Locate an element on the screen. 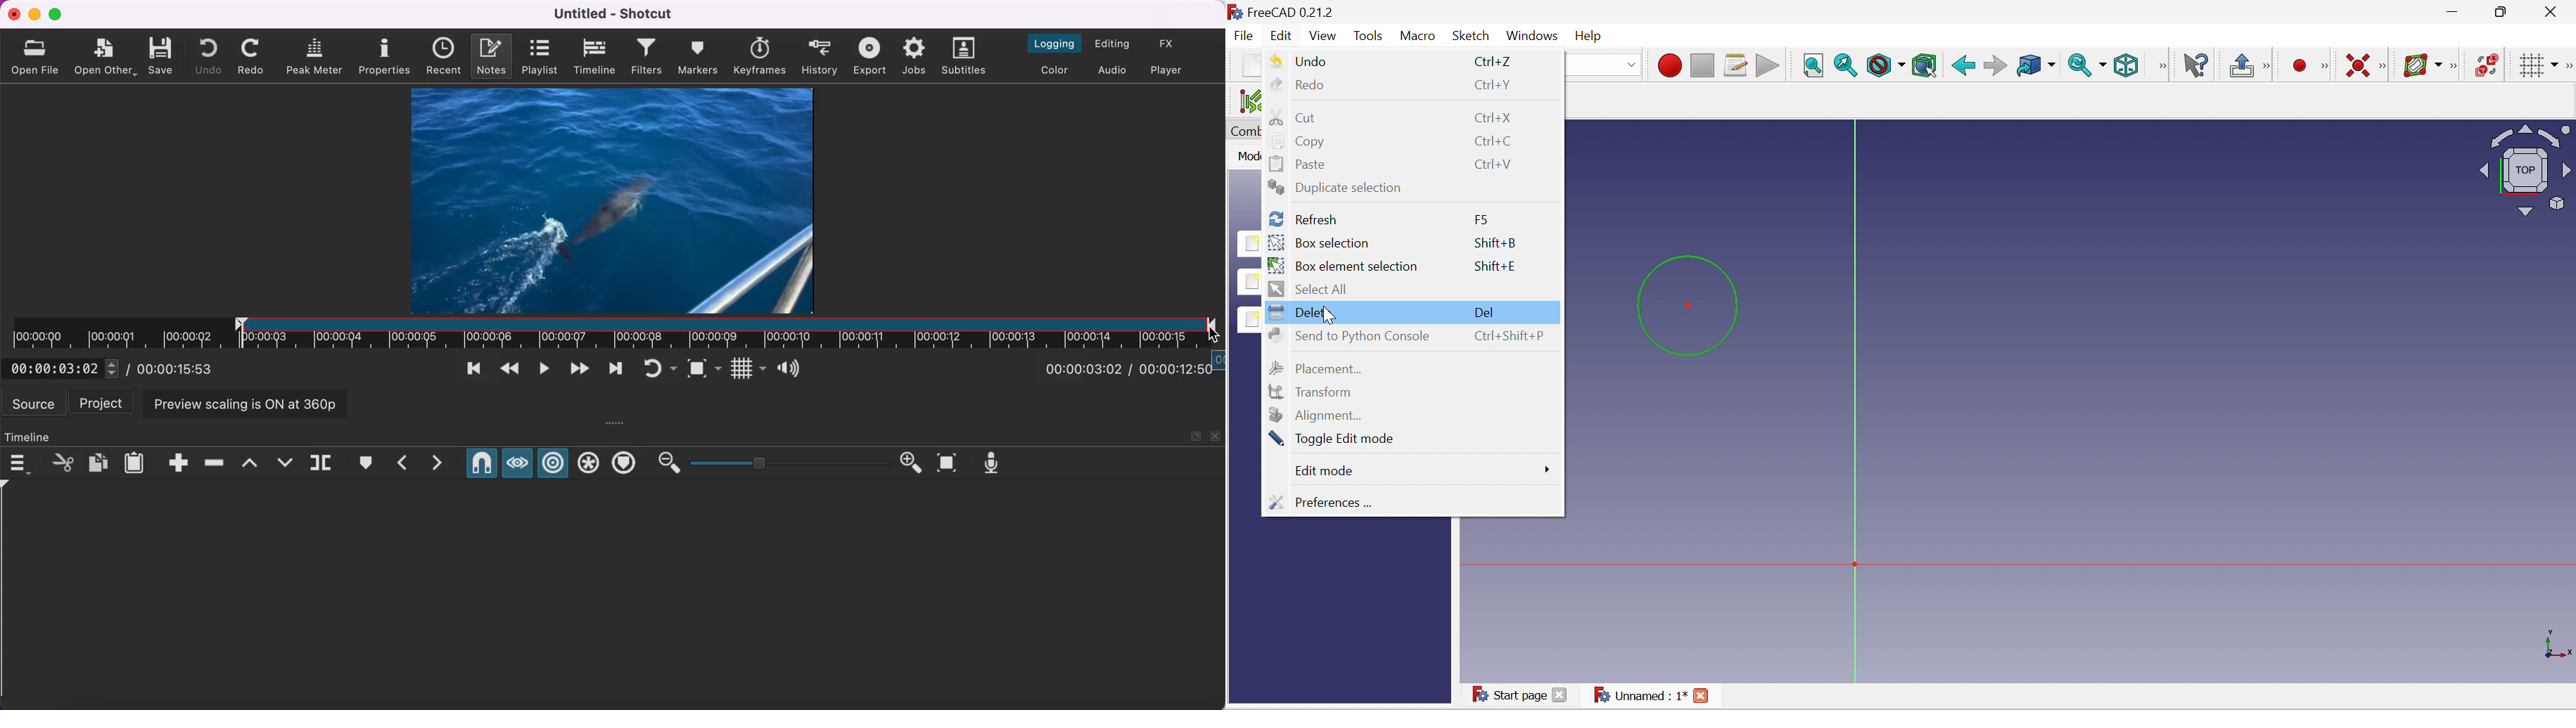  markers is located at coordinates (698, 57).